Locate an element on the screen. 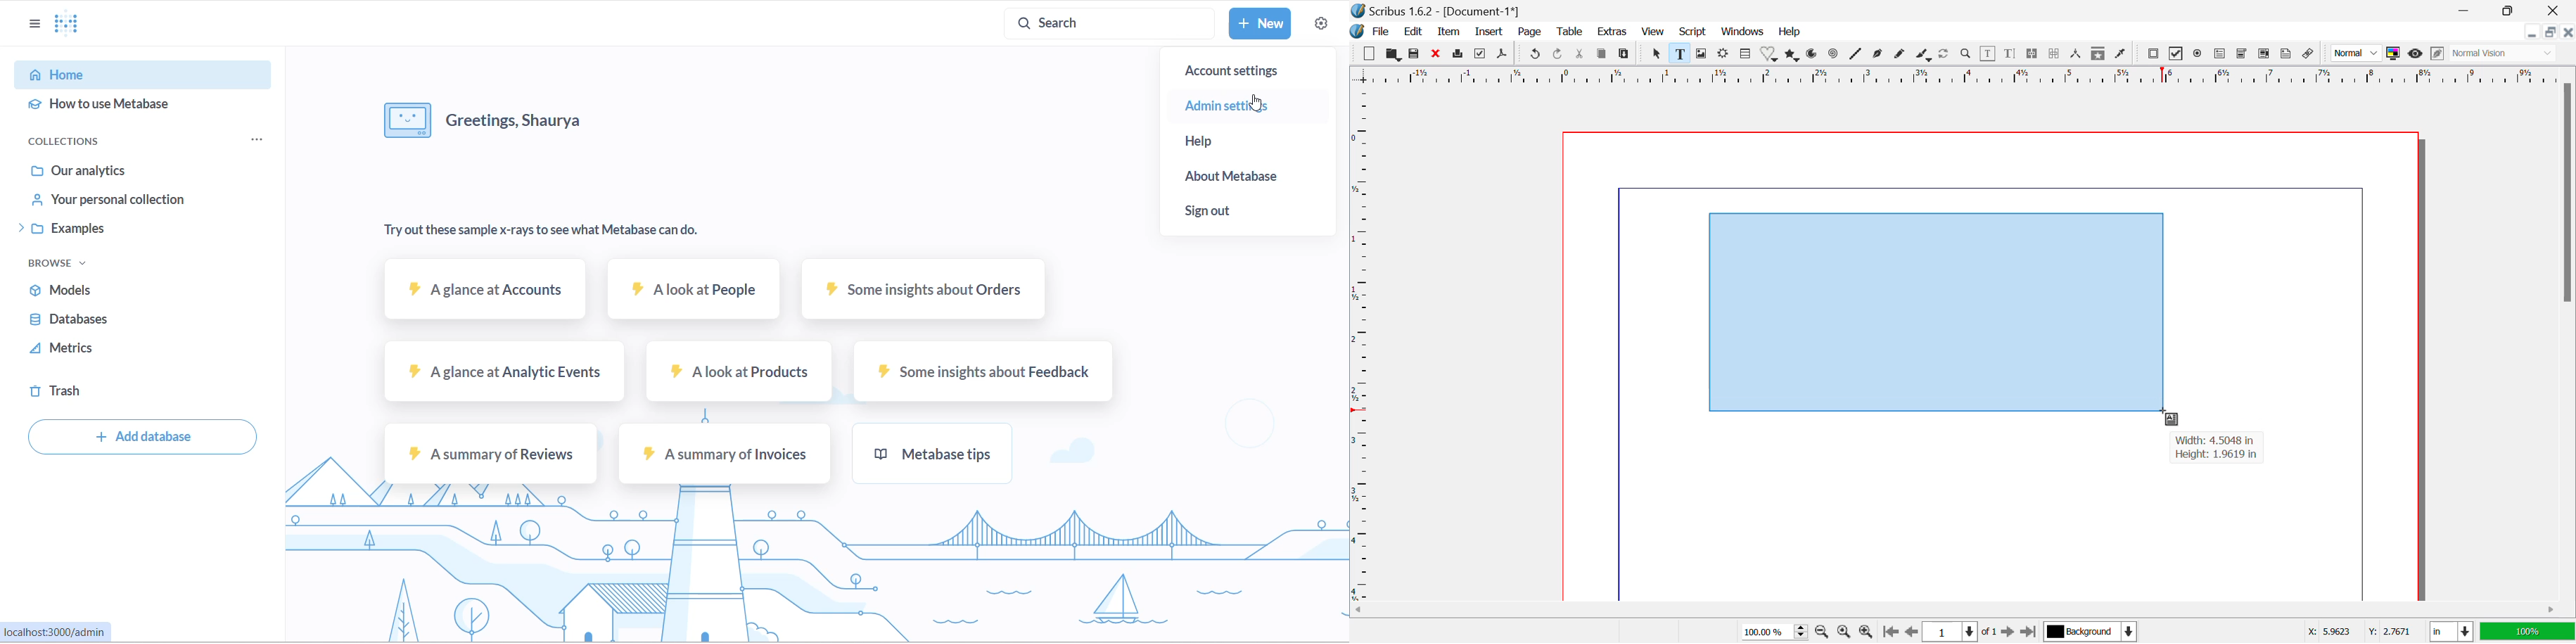 This screenshot has width=2576, height=644. Open is located at coordinates (1393, 54).